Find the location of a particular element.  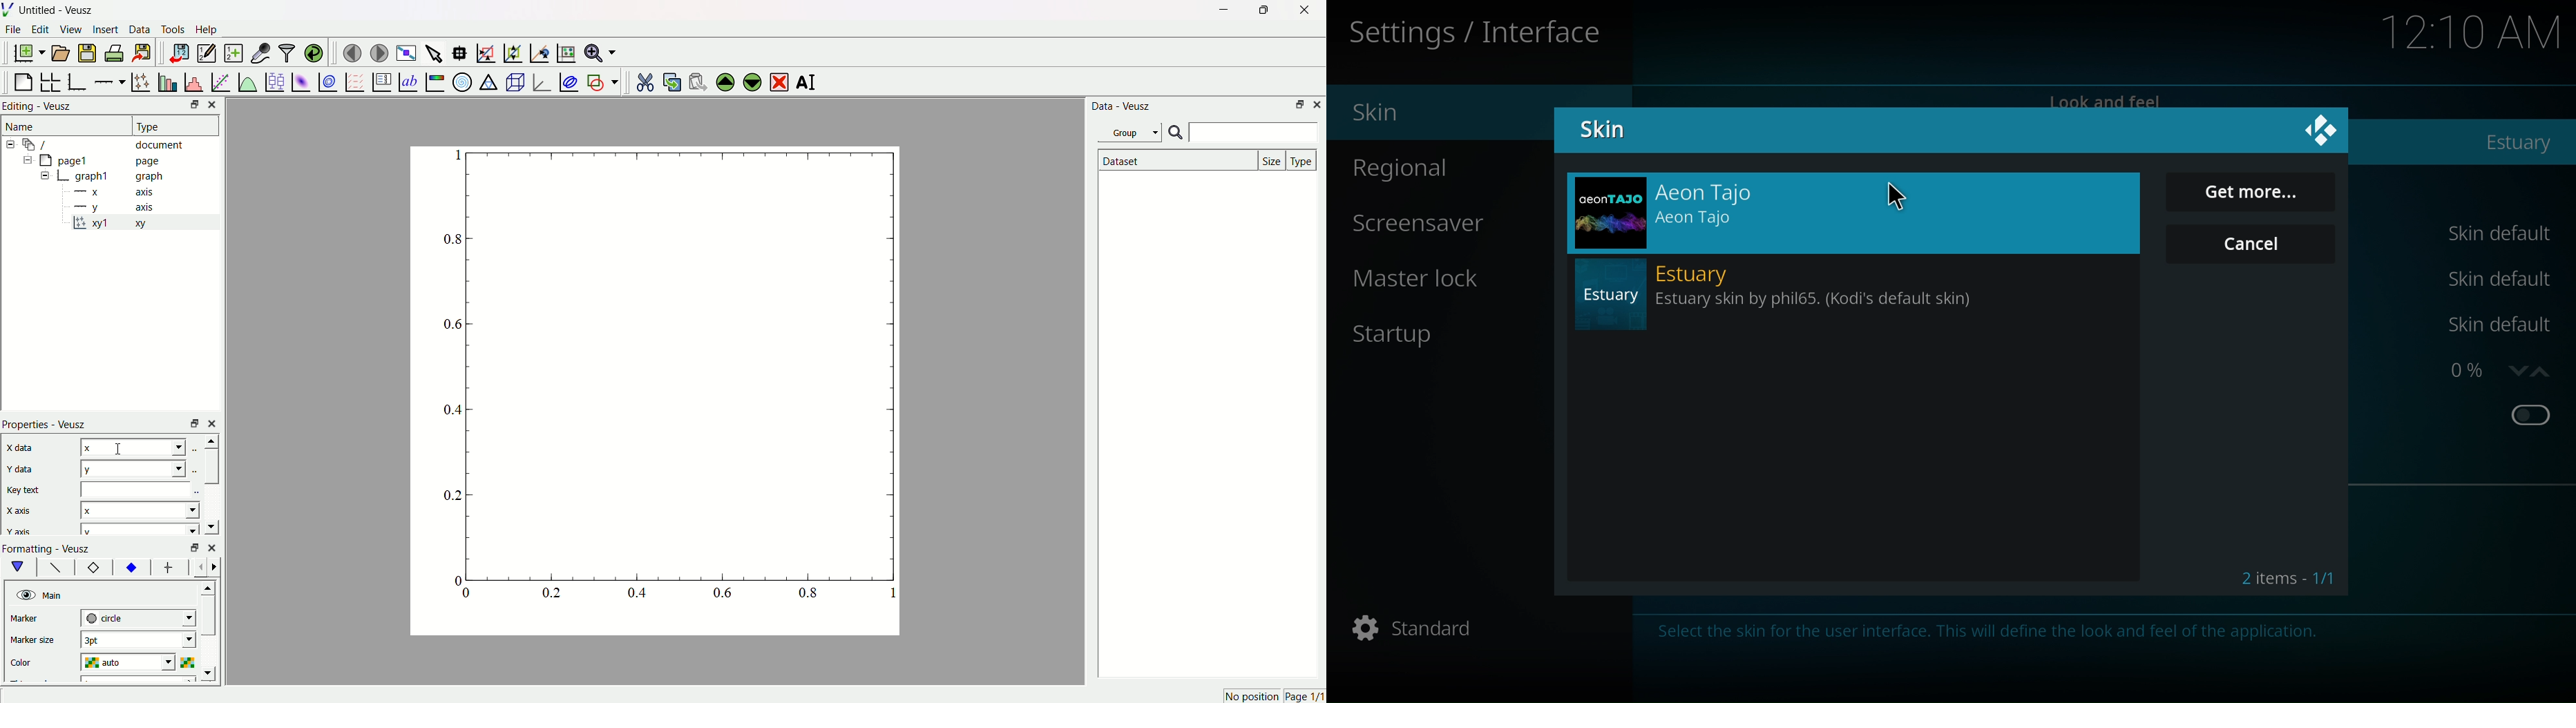

move up is located at coordinates (209, 441).